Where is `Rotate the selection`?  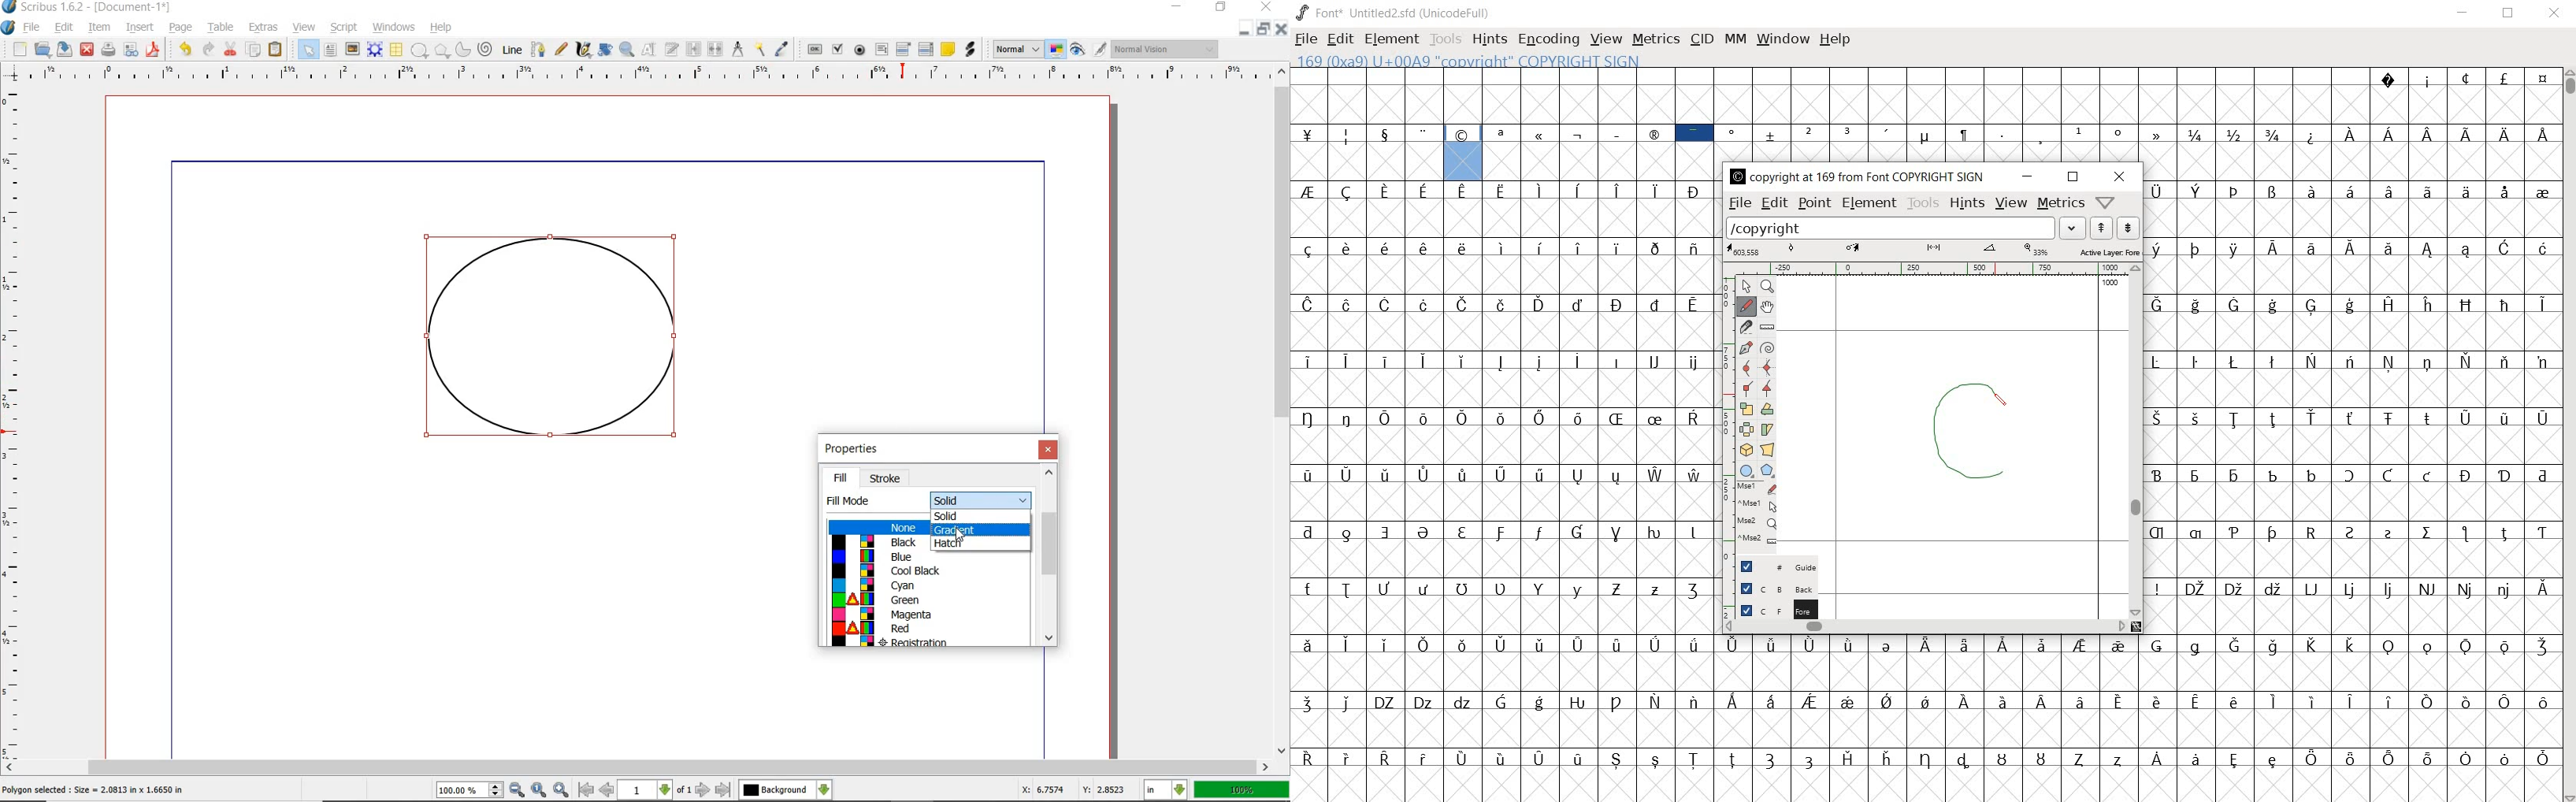 Rotate the selection is located at coordinates (1768, 410).